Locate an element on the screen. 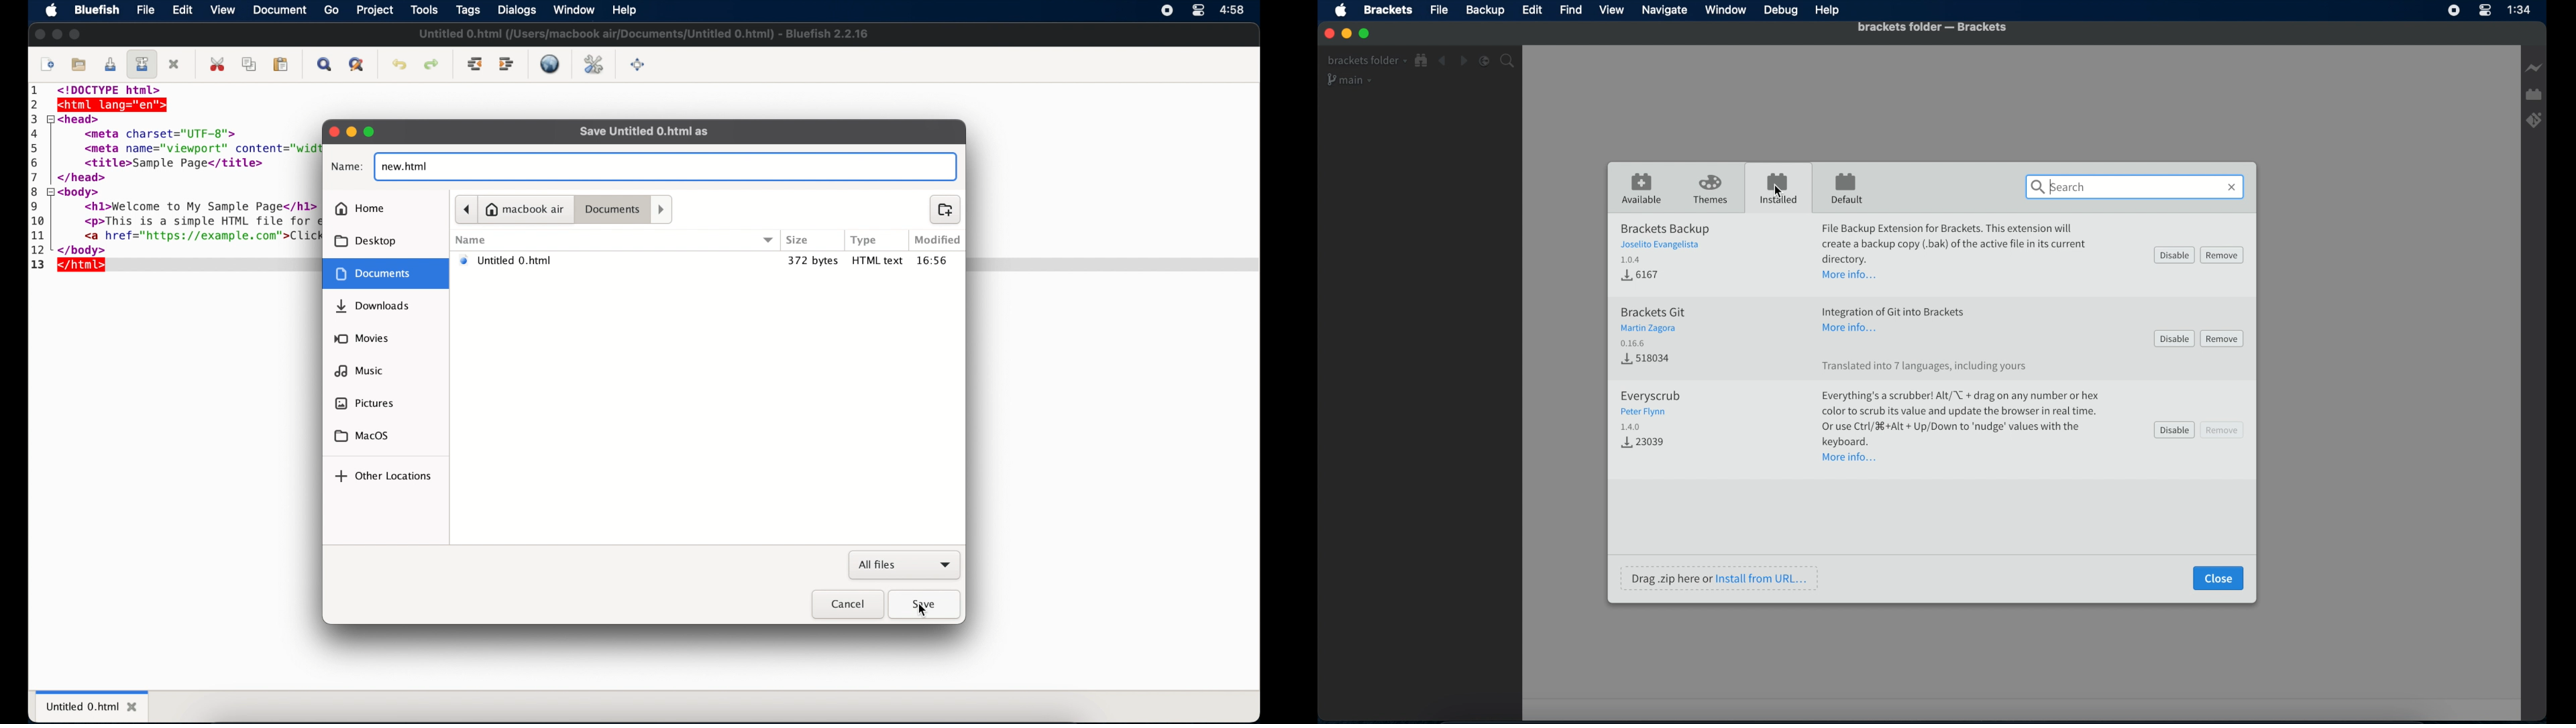 This screenshot has height=728, width=2576. disable is located at coordinates (2174, 339).